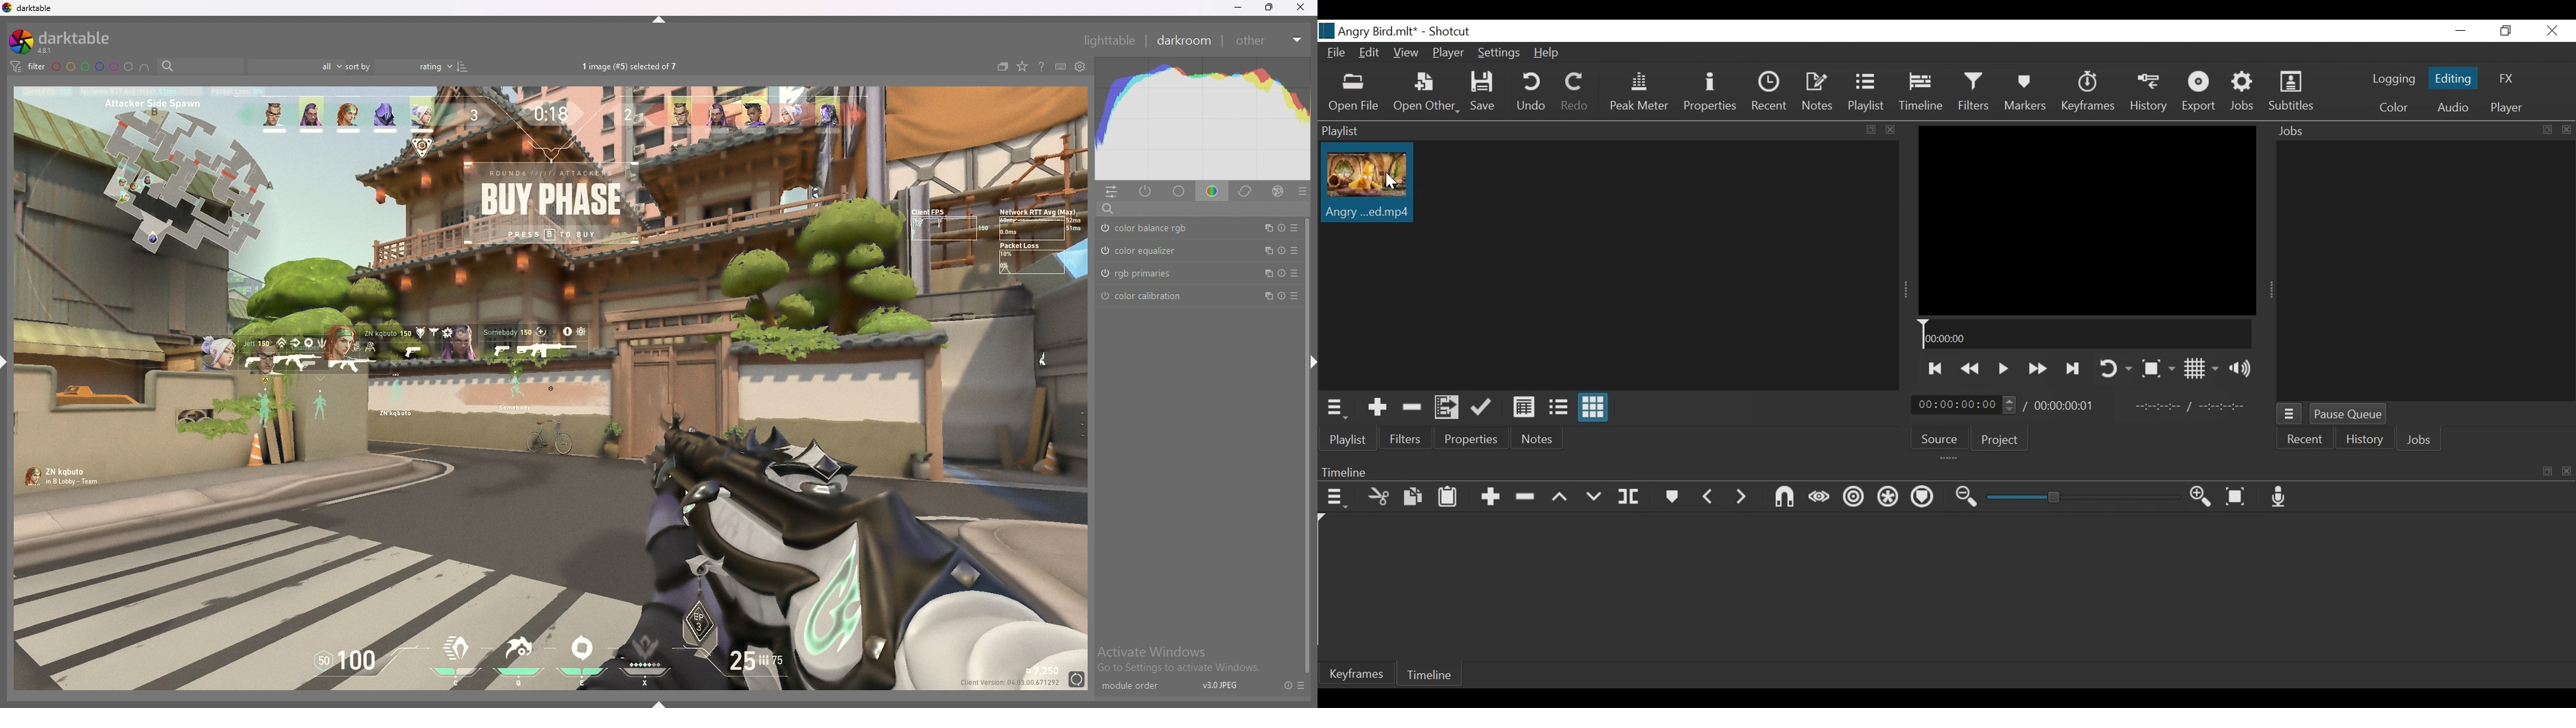 This screenshot has width=2576, height=728. What do you see at coordinates (462, 66) in the screenshot?
I see `reverse sort` at bounding box center [462, 66].